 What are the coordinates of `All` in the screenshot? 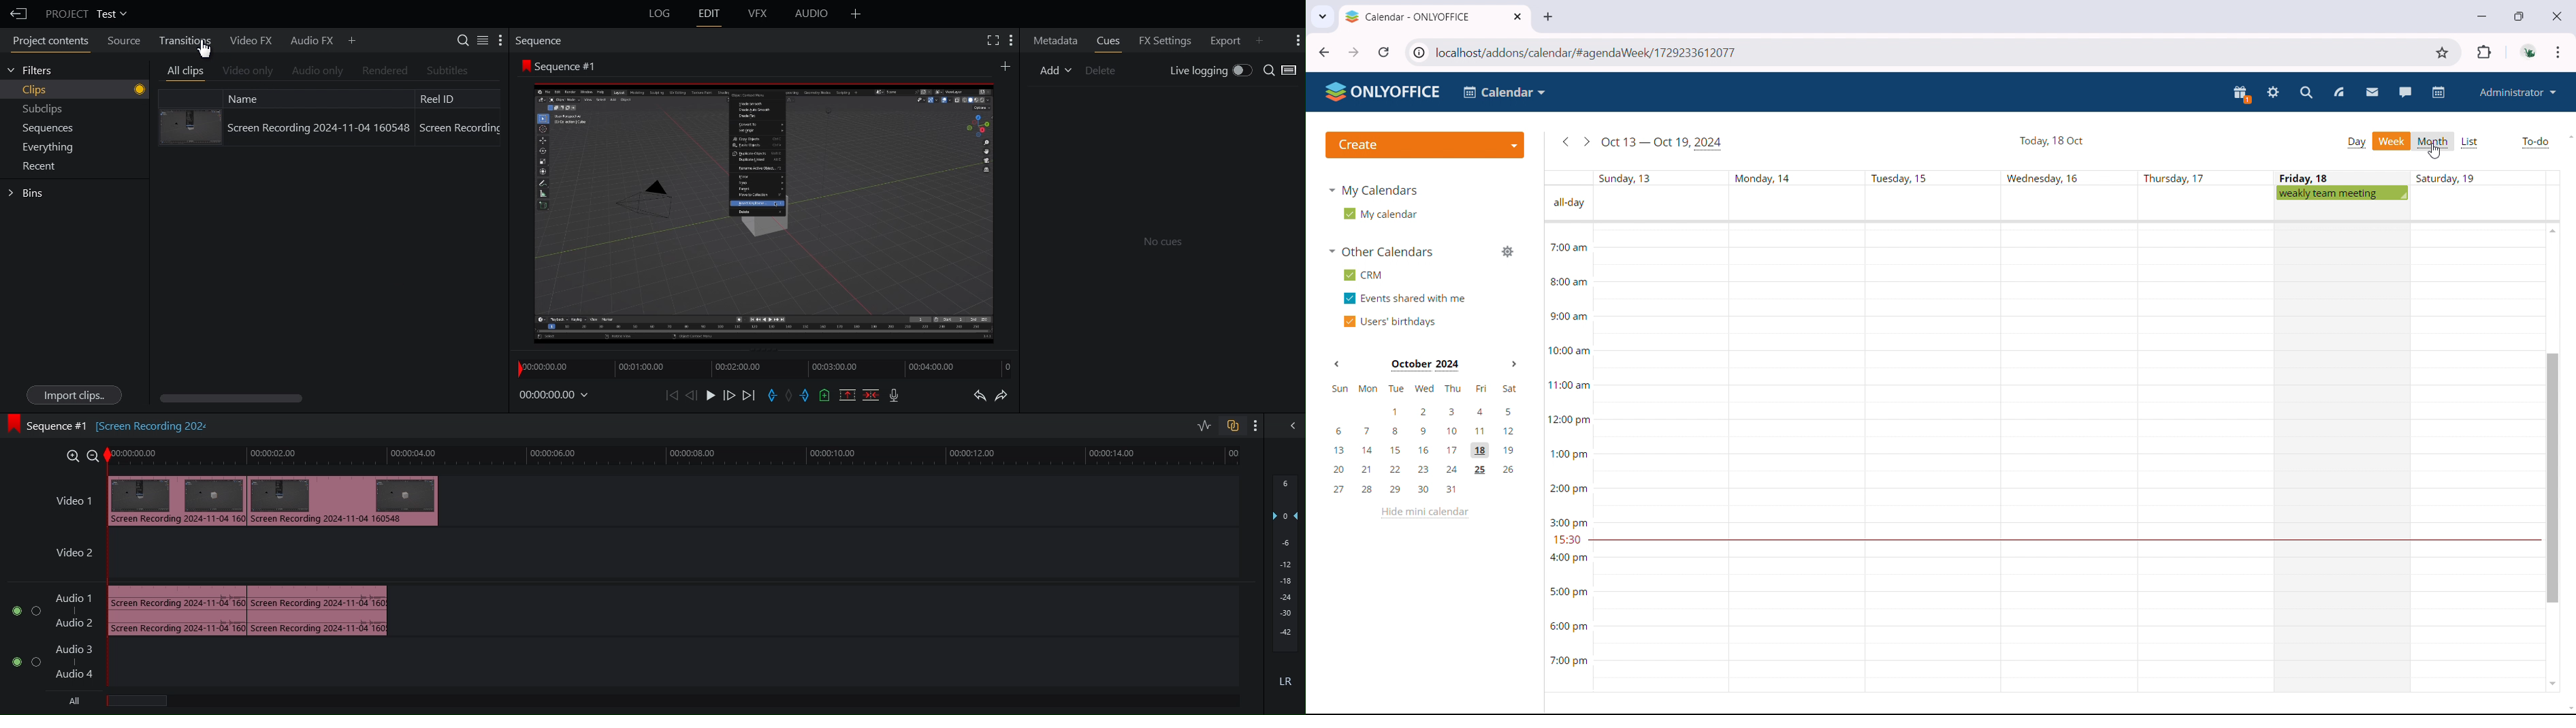 It's located at (78, 703).